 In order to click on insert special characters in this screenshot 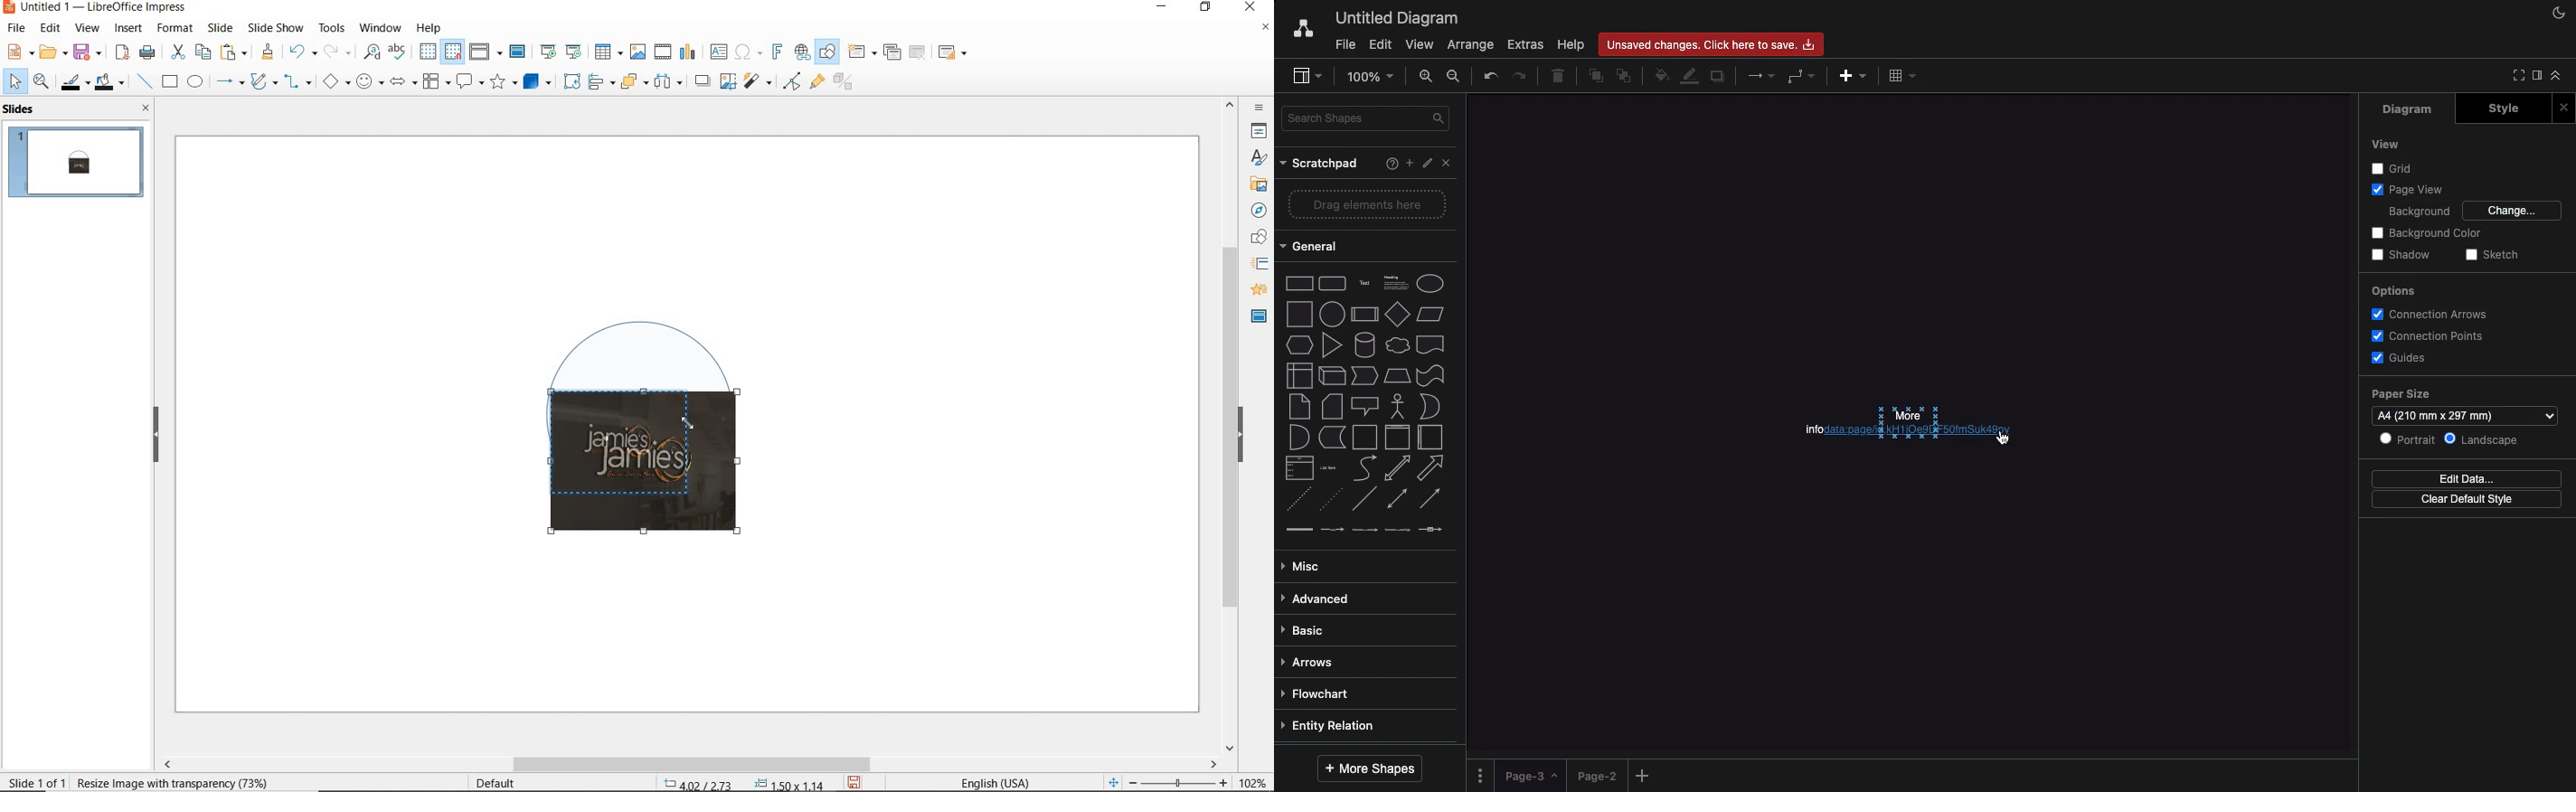, I will do `click(746, 50)`.